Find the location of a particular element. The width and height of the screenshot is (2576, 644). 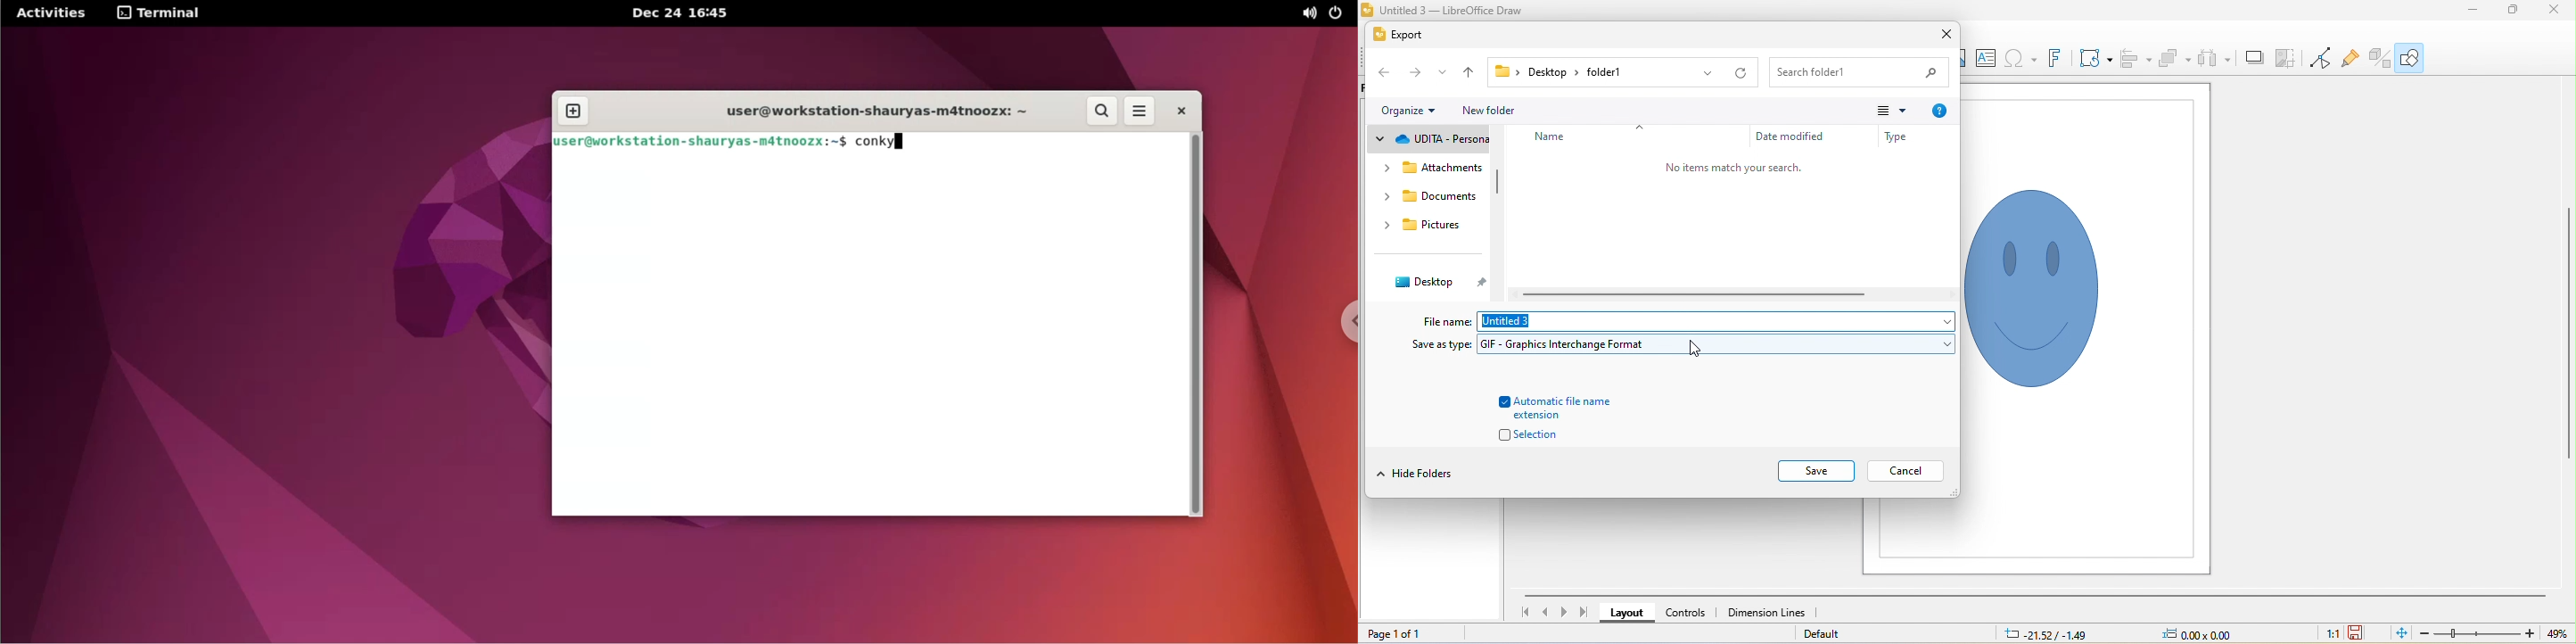

horizontal scroll bar is located at coordinates (1704, 295).